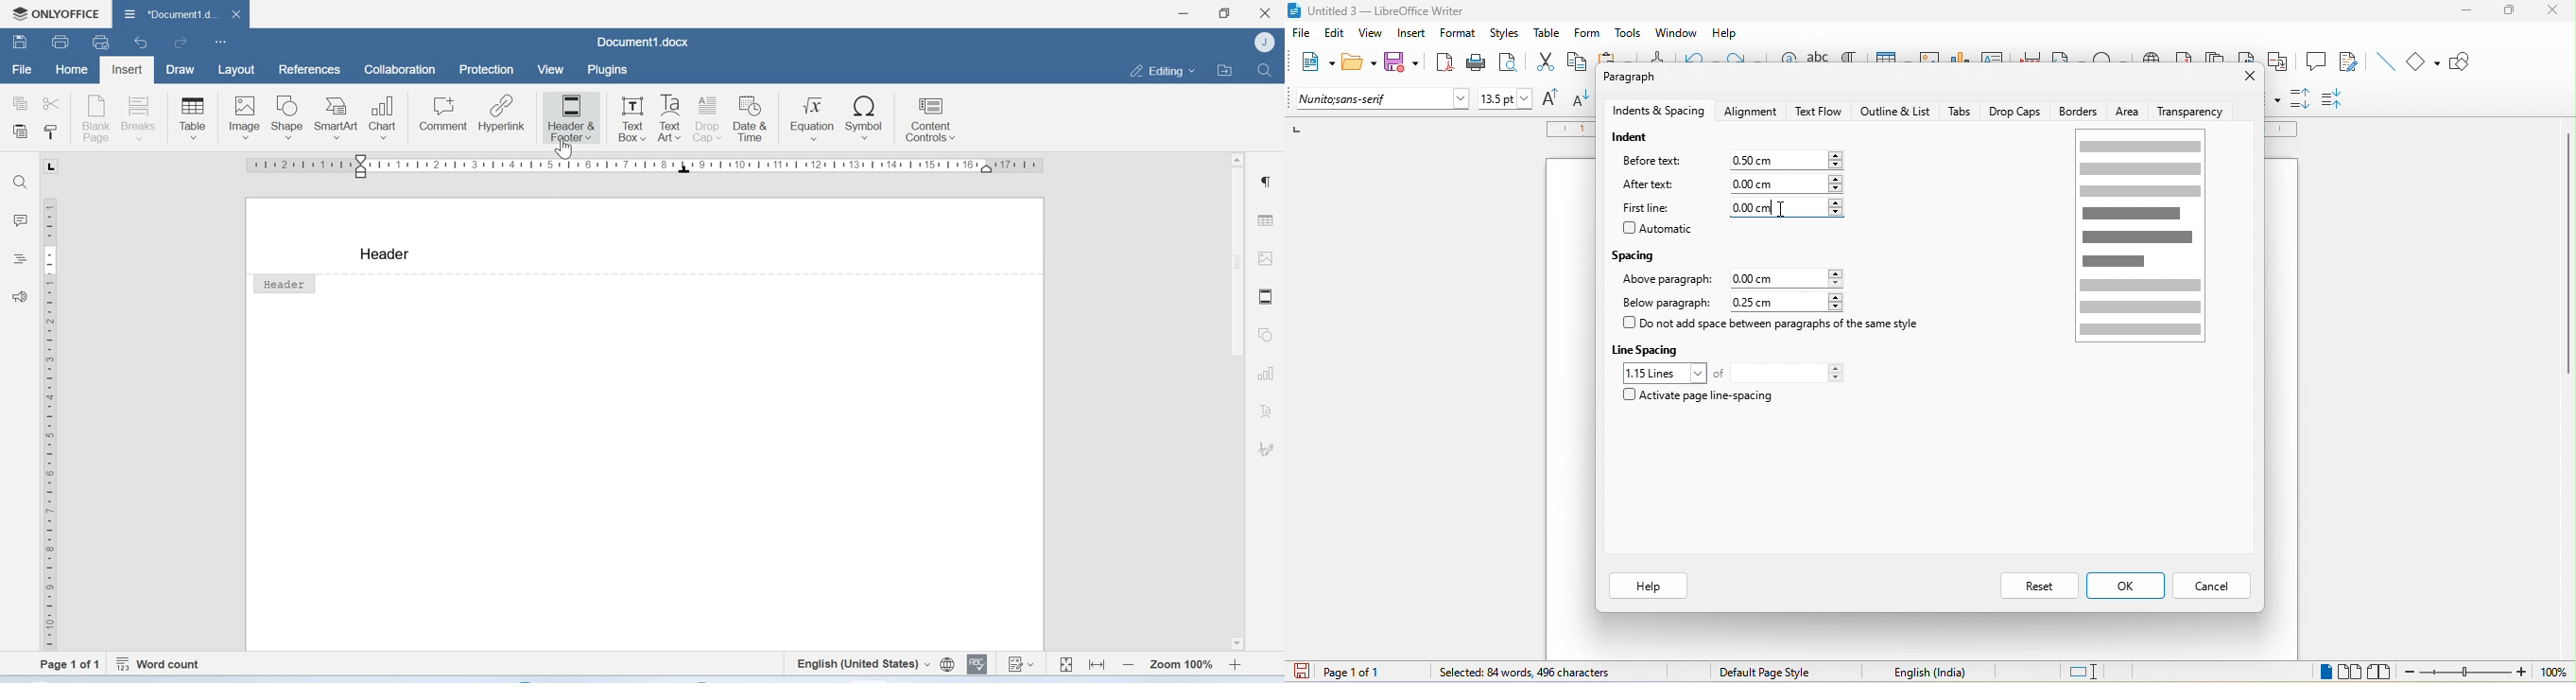  What do you see at coordinates (2502, 11) in the screenshot?
I see `maximize` at bounding box center [2502, 11].